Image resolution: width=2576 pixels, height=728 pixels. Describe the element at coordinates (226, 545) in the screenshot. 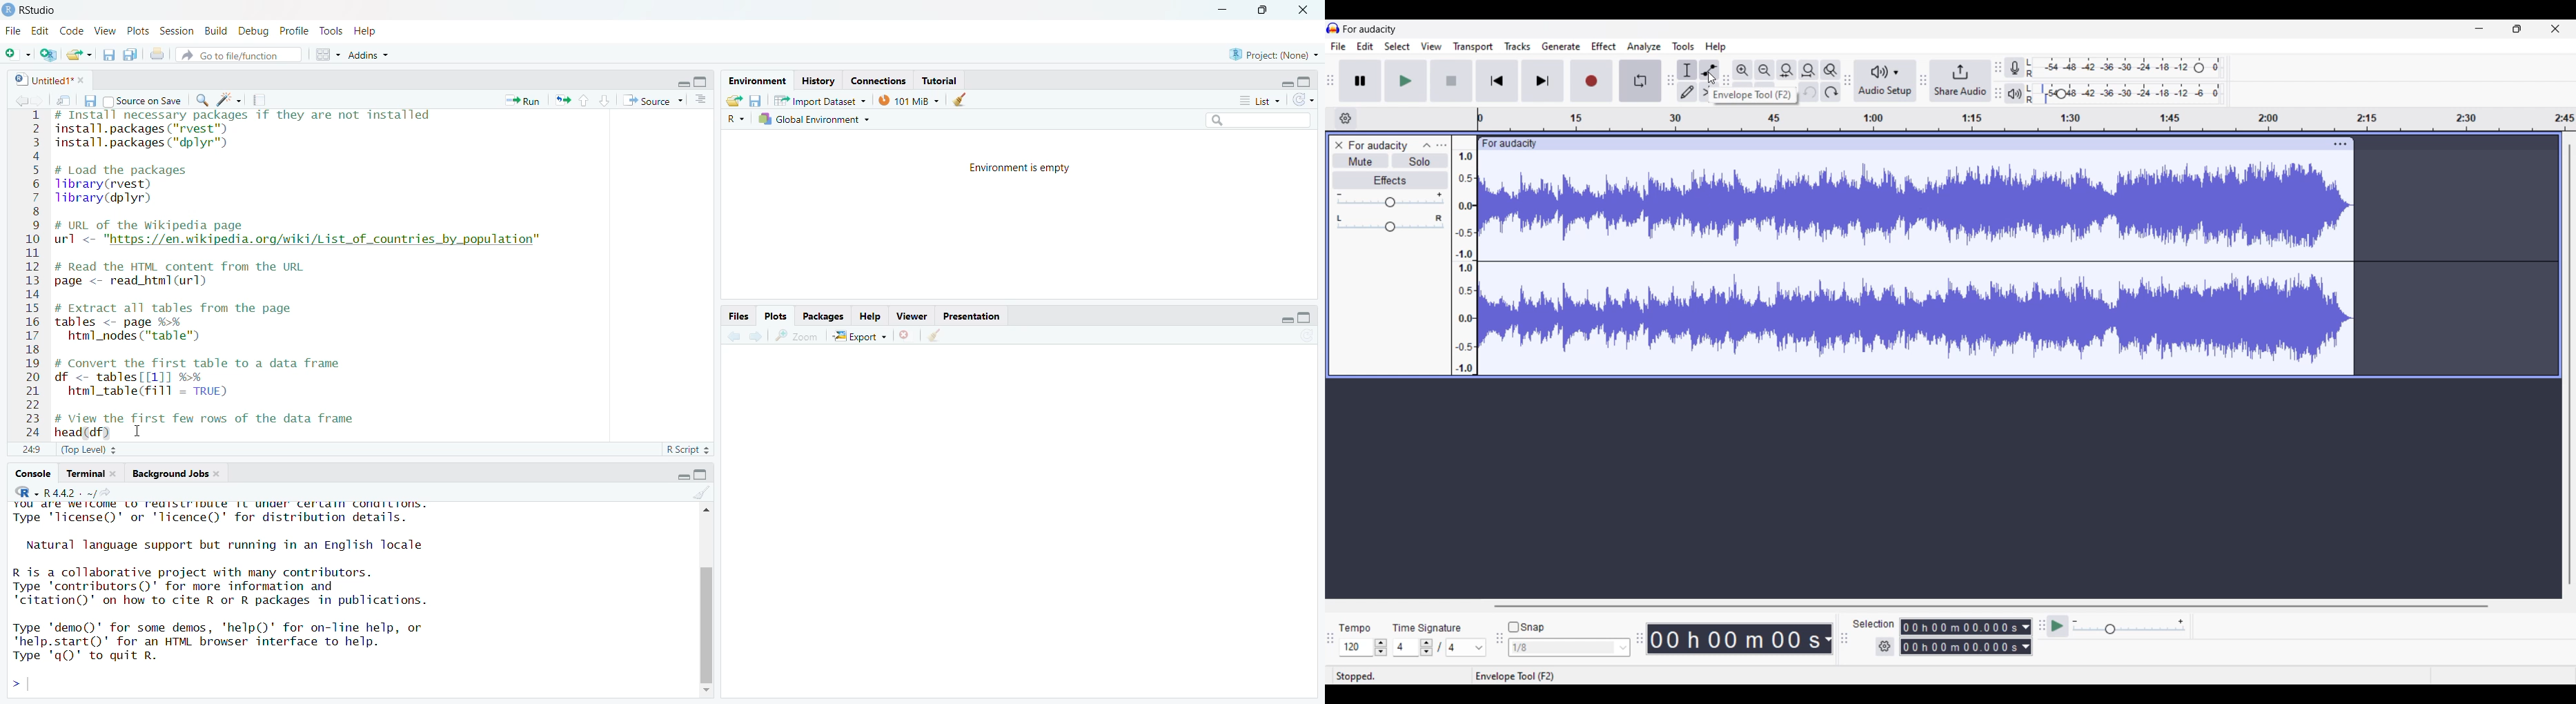

I see `Natural language support but running in an English locale` at that location.